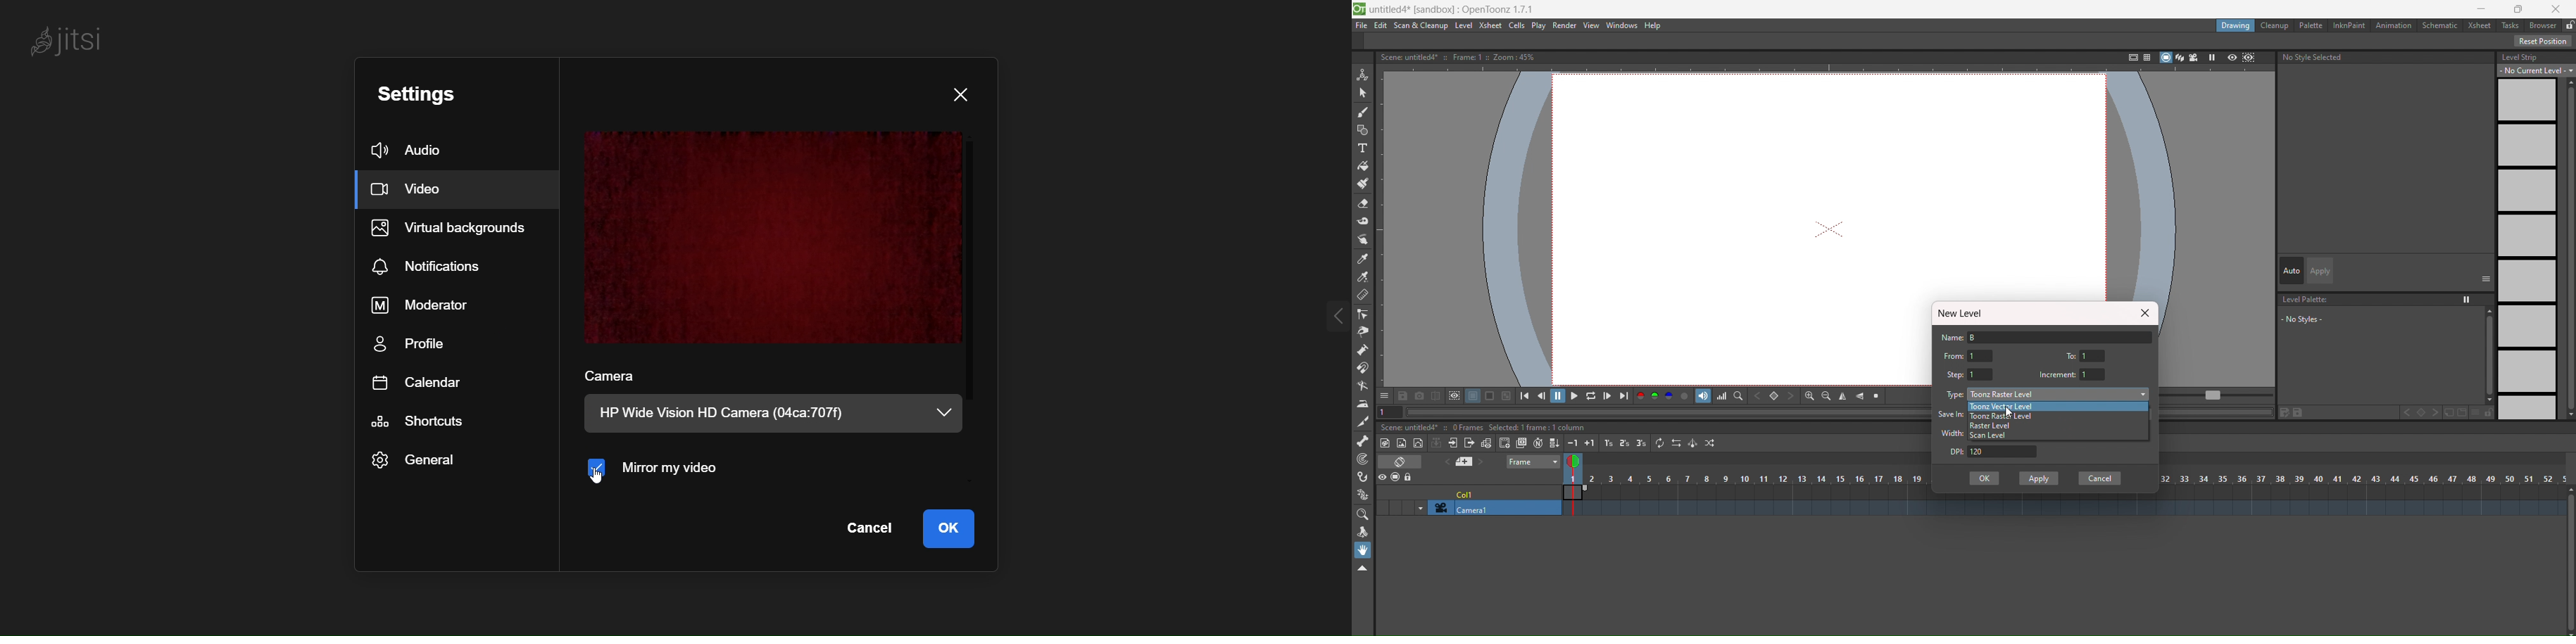  Describe the element at coordinates (1361, 350) in the screenshot. I see `pump tool` at that location.